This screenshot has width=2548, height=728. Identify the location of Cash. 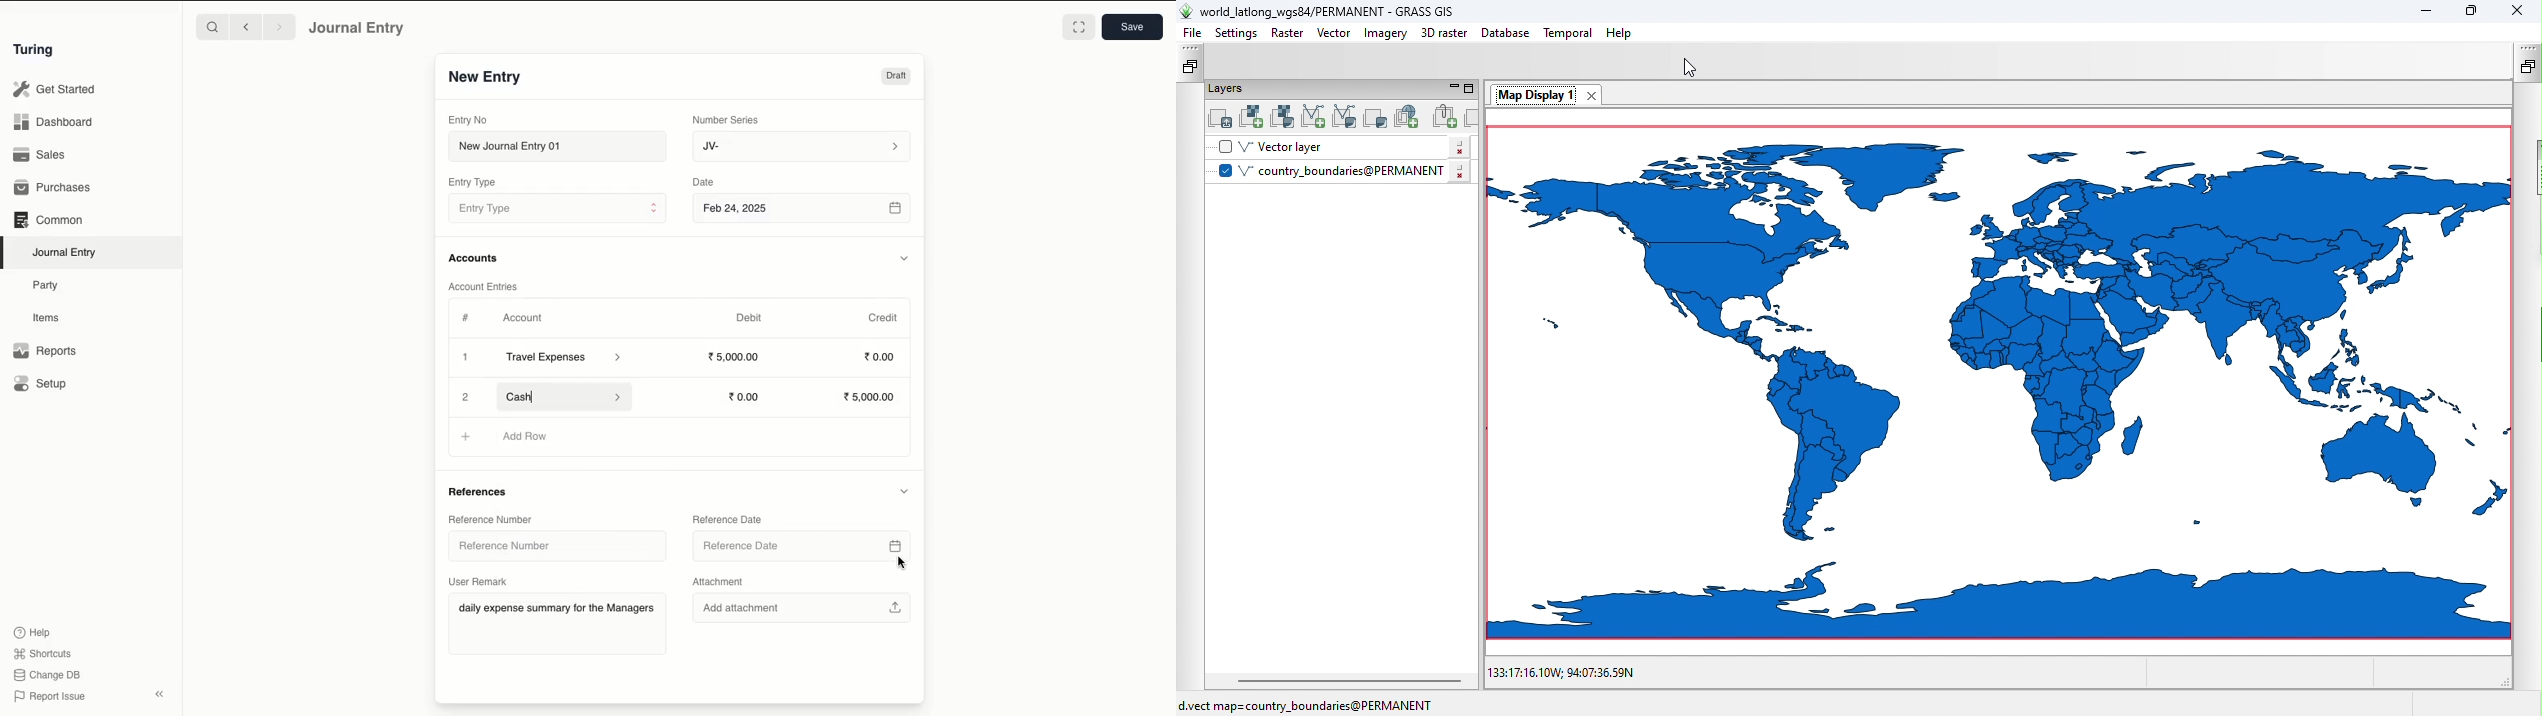
(560, 396).